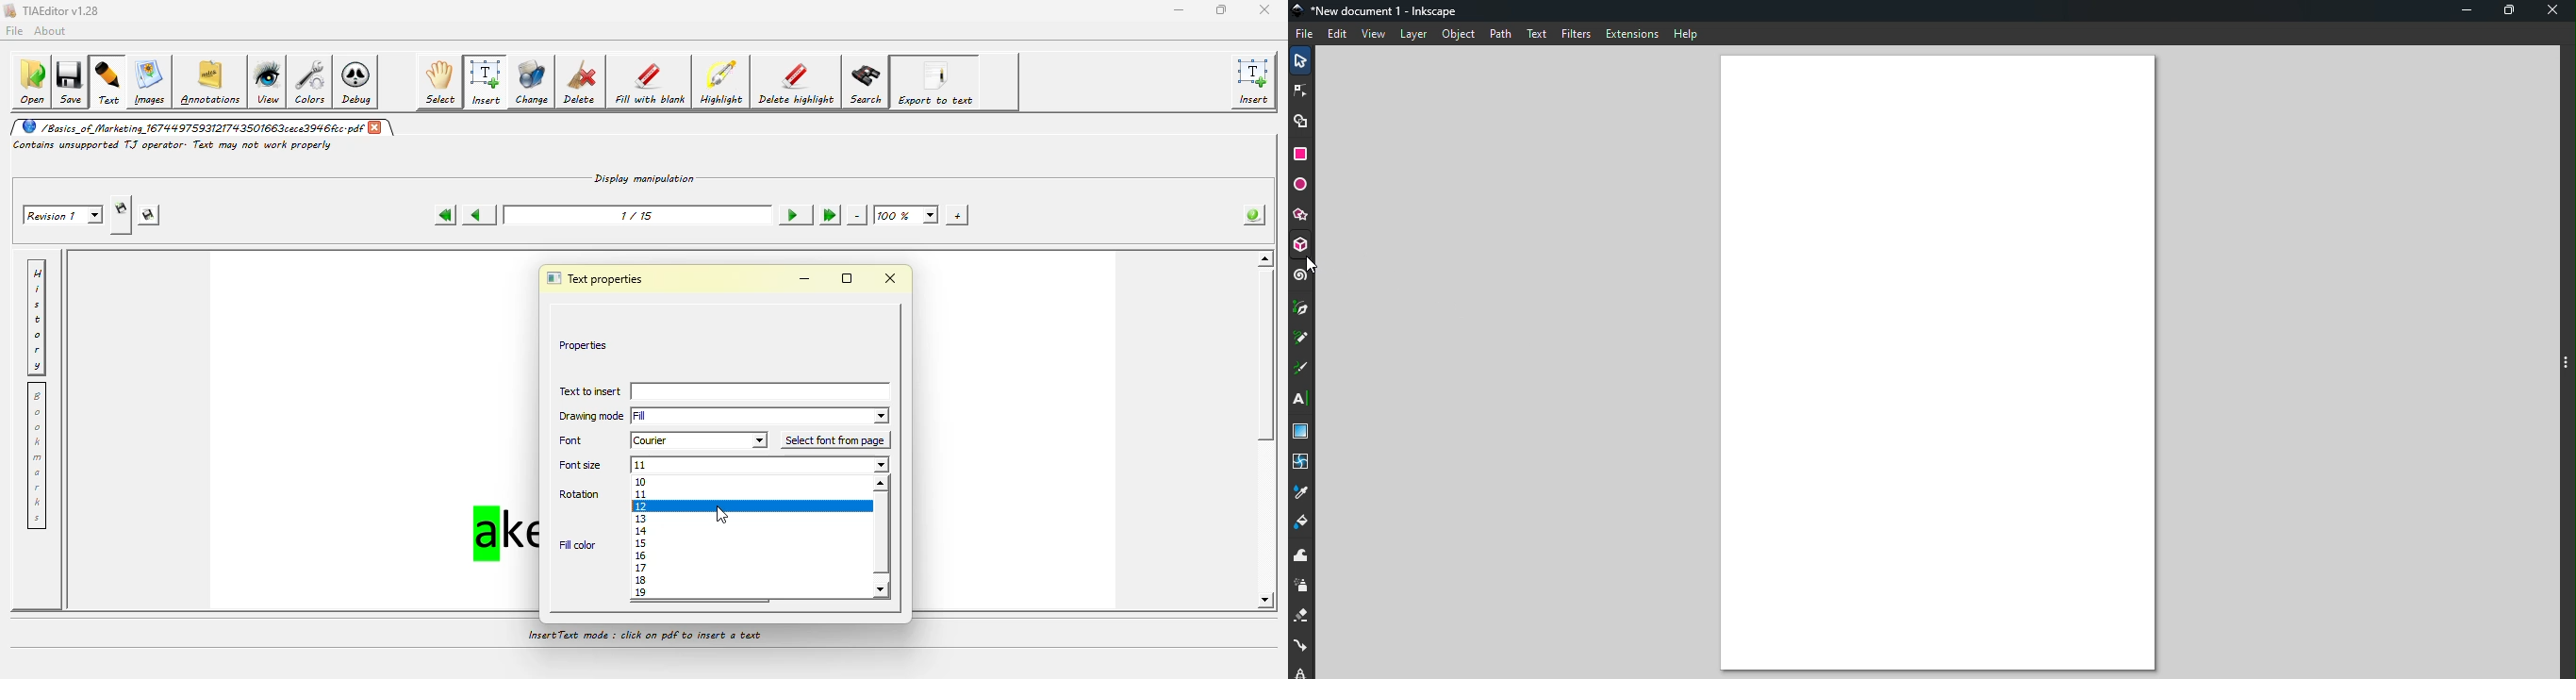 The image size is (2576, 700). I want to click on Rectangle tool, so click(1302, 155).